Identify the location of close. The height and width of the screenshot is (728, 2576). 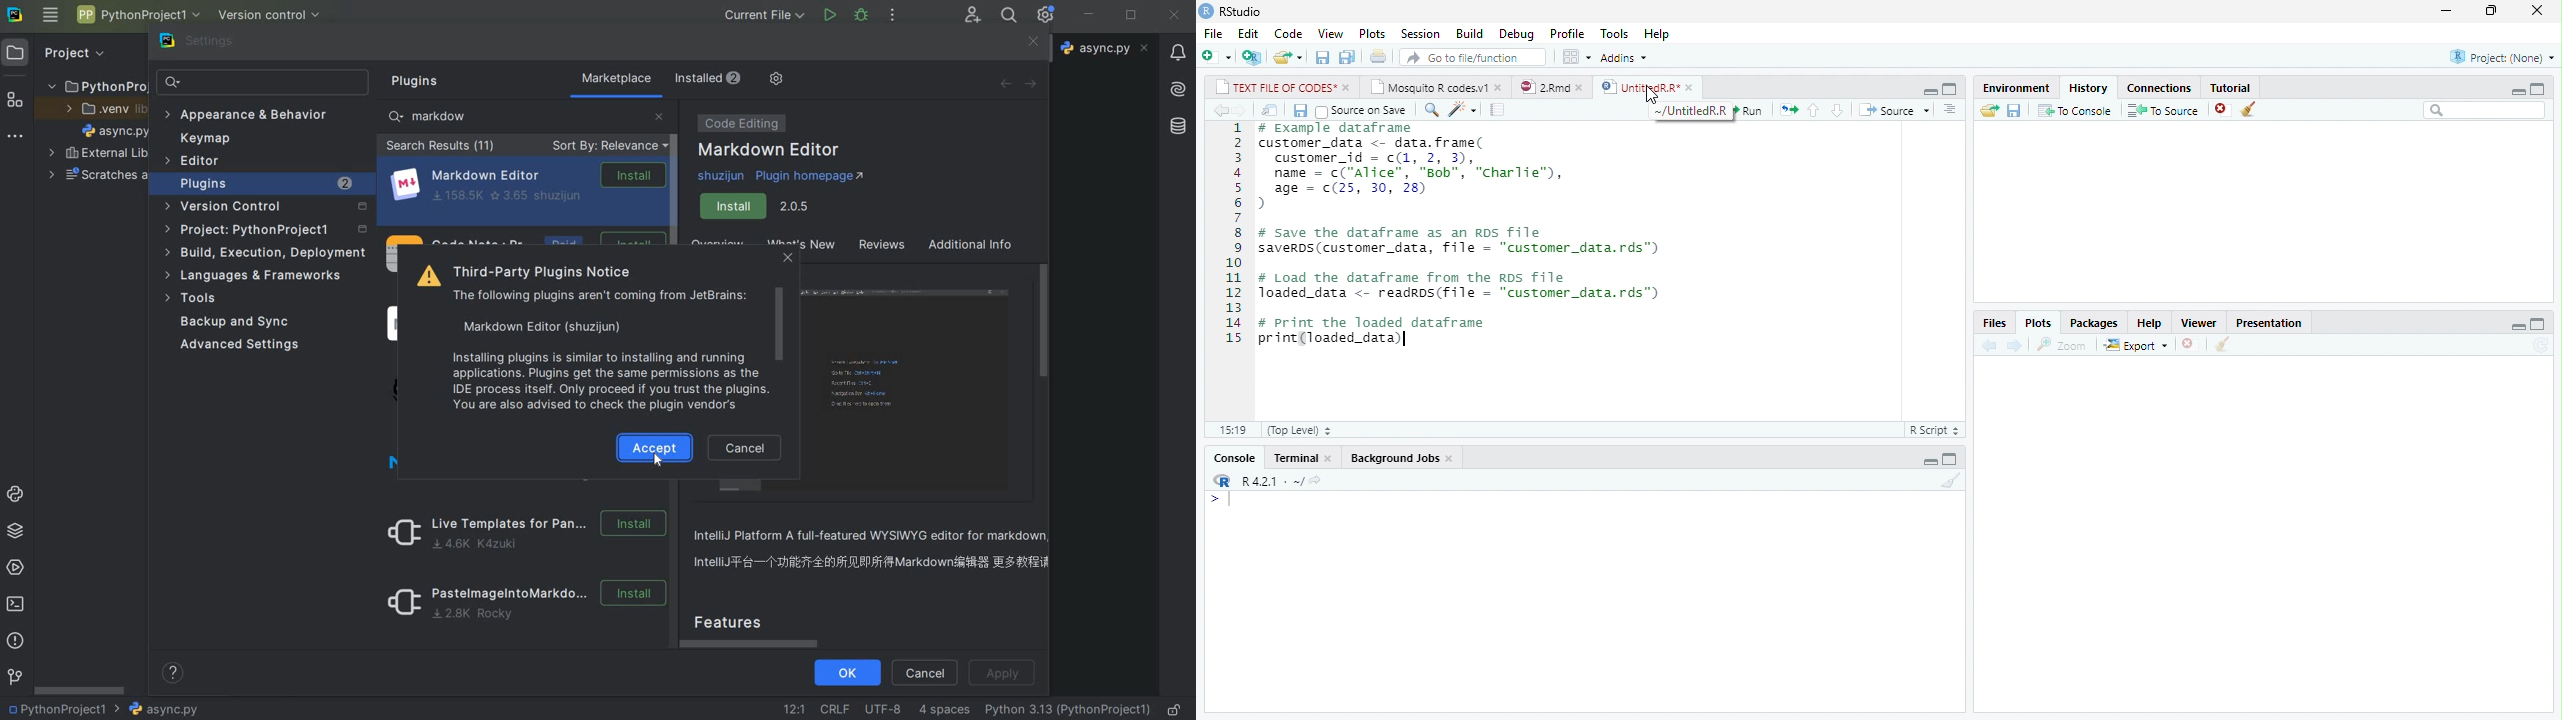
(1347, 88).